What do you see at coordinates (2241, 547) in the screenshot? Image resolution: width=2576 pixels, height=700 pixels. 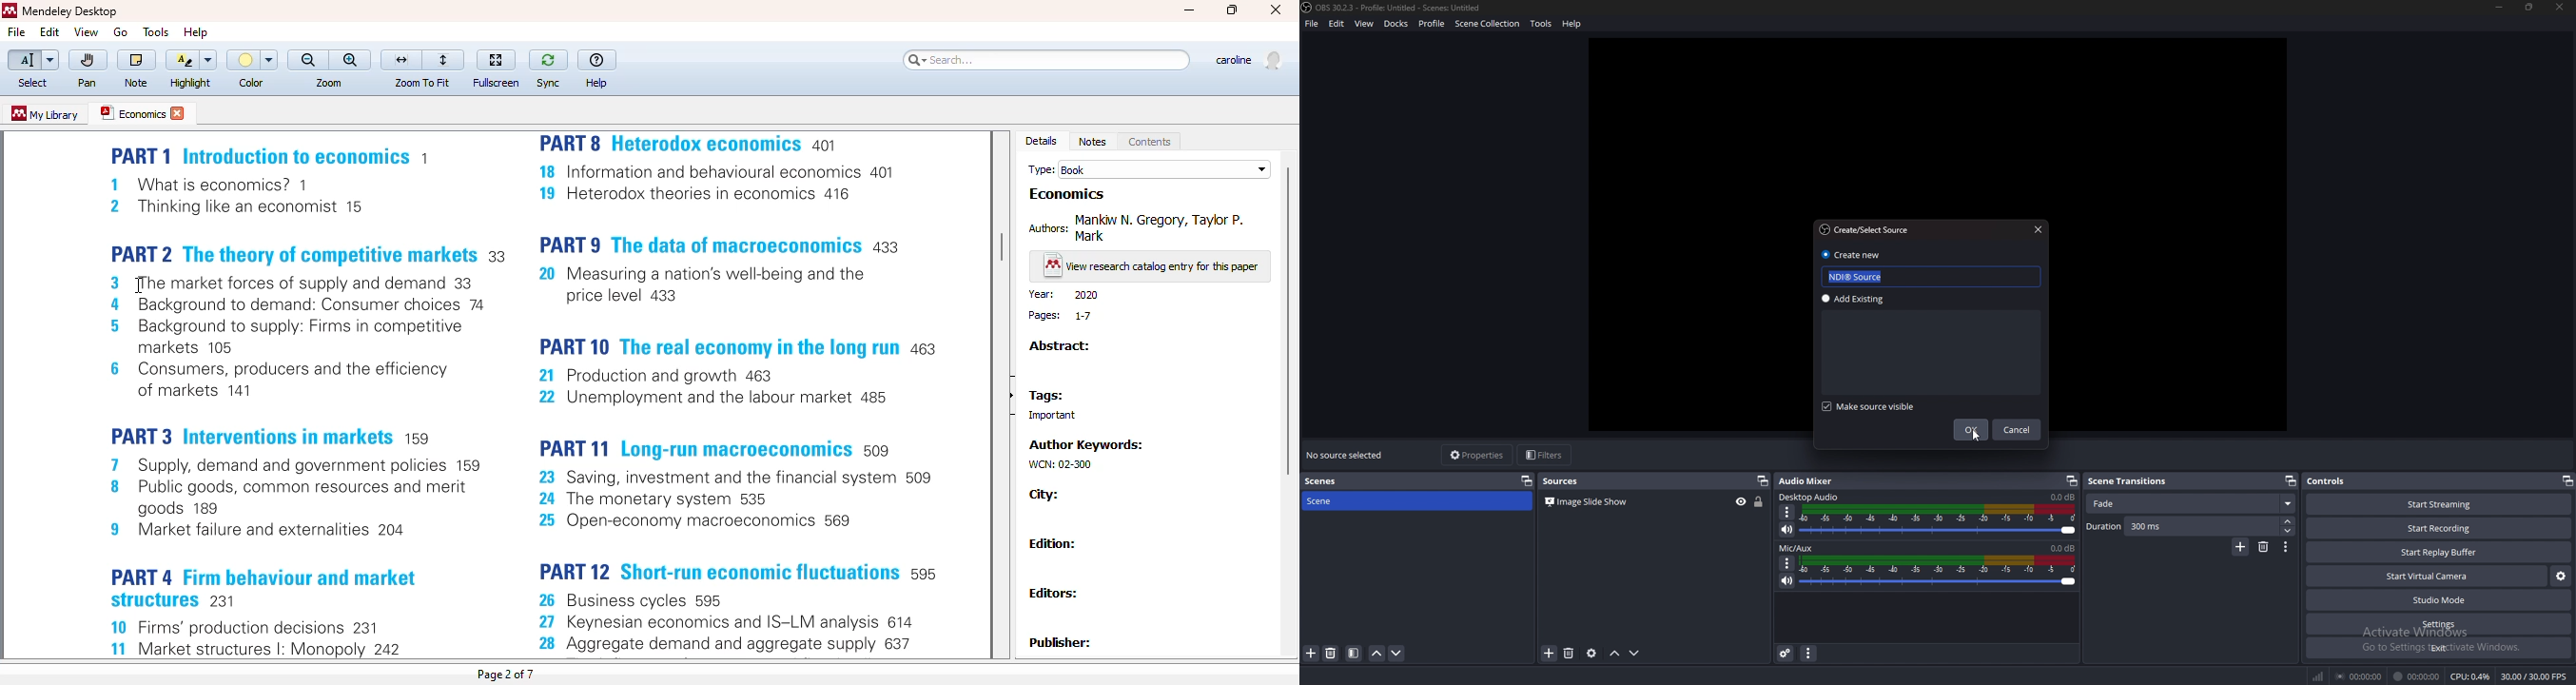 I see `add transition` at bounding box center [2241, 547].